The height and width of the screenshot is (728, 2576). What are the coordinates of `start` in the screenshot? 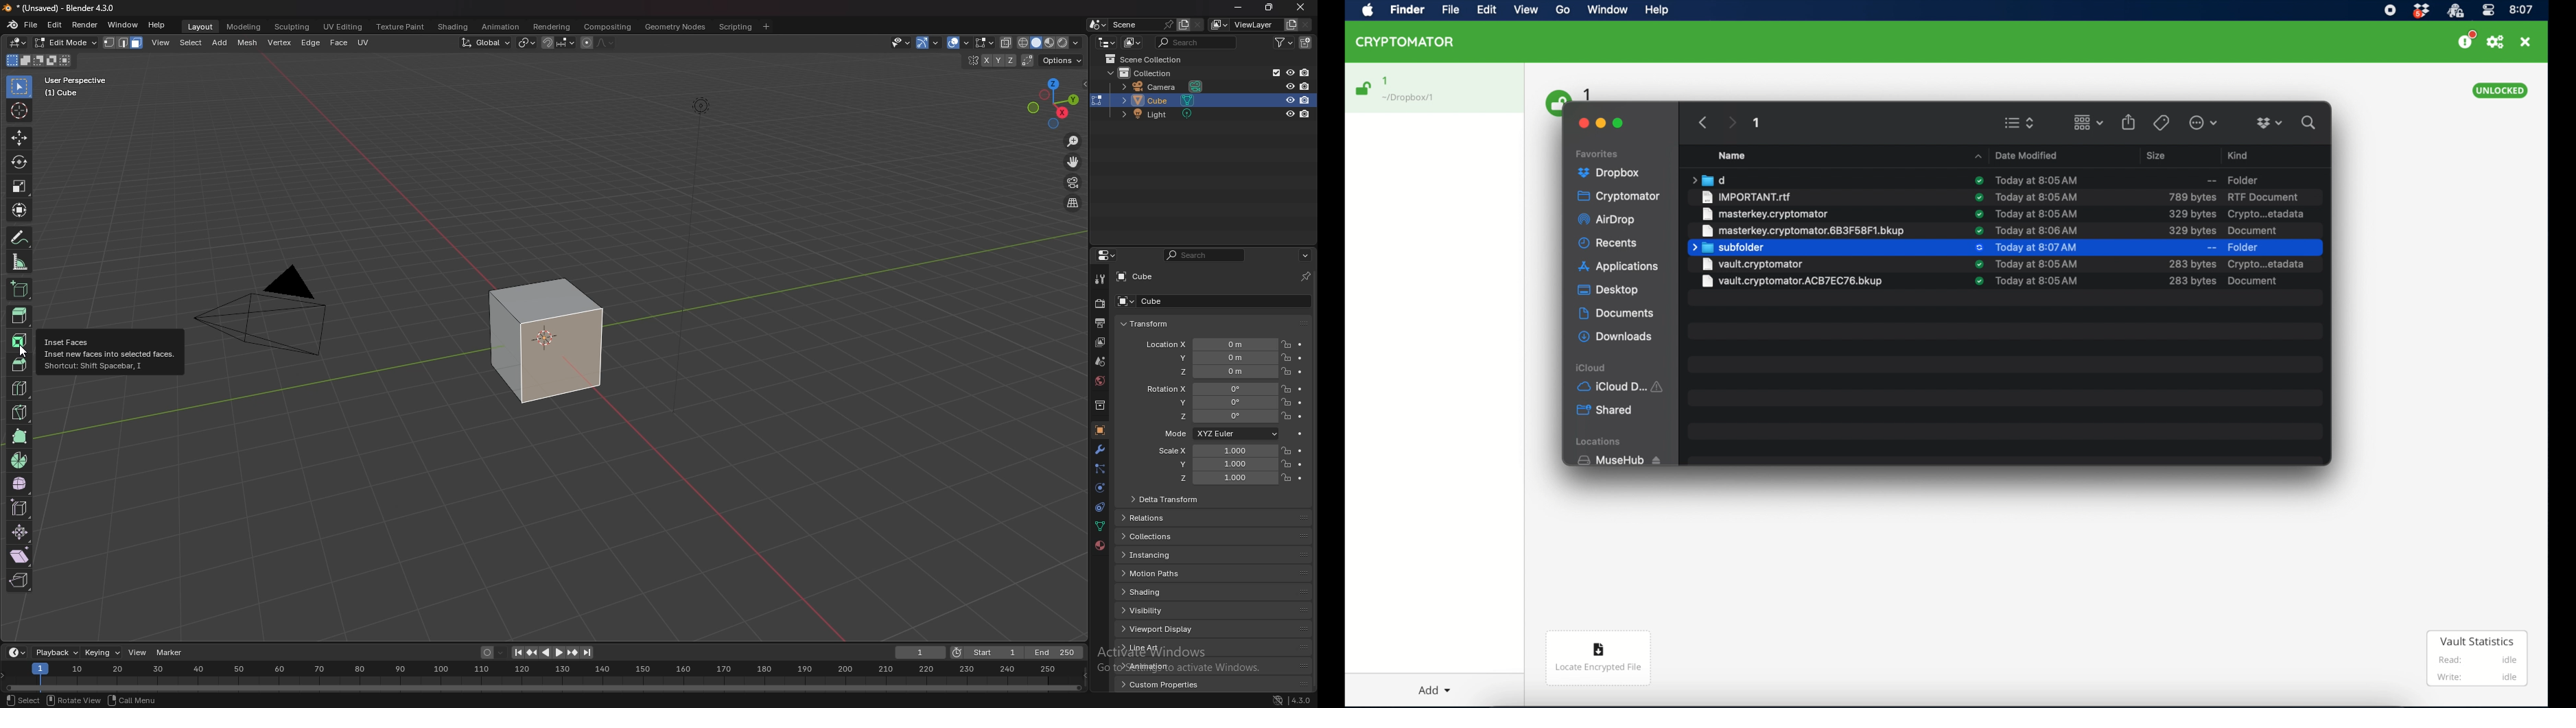 It's located at (987, 652).